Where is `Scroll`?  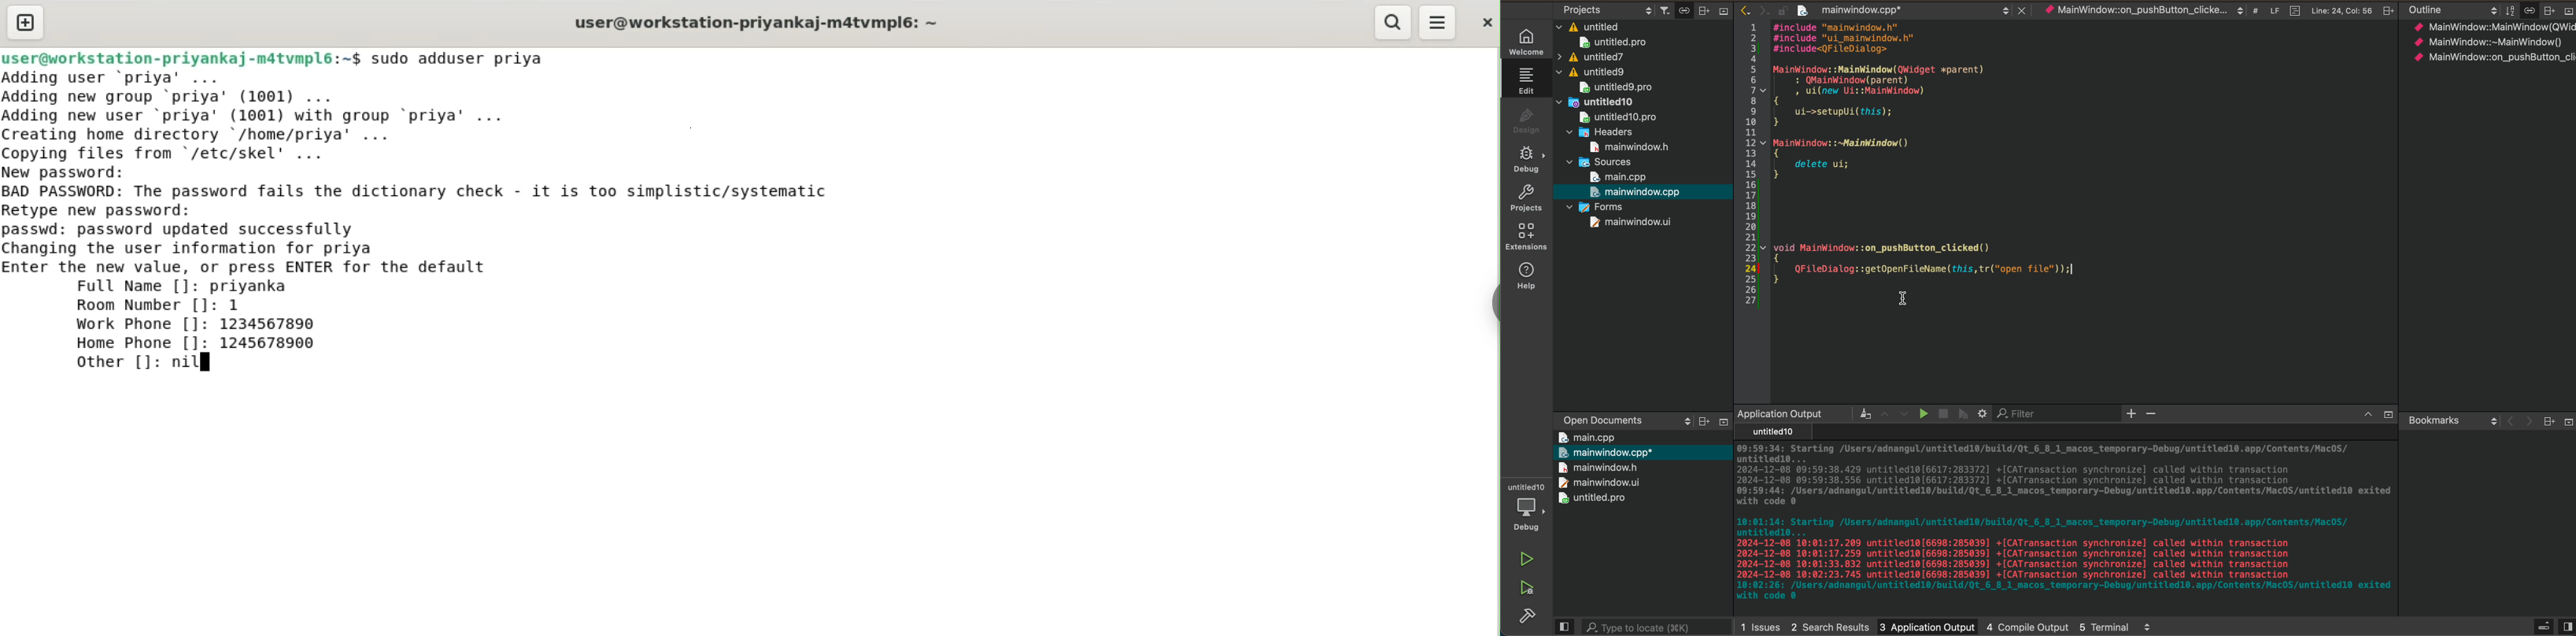
Scroll is located at coordinates (2239, 10).